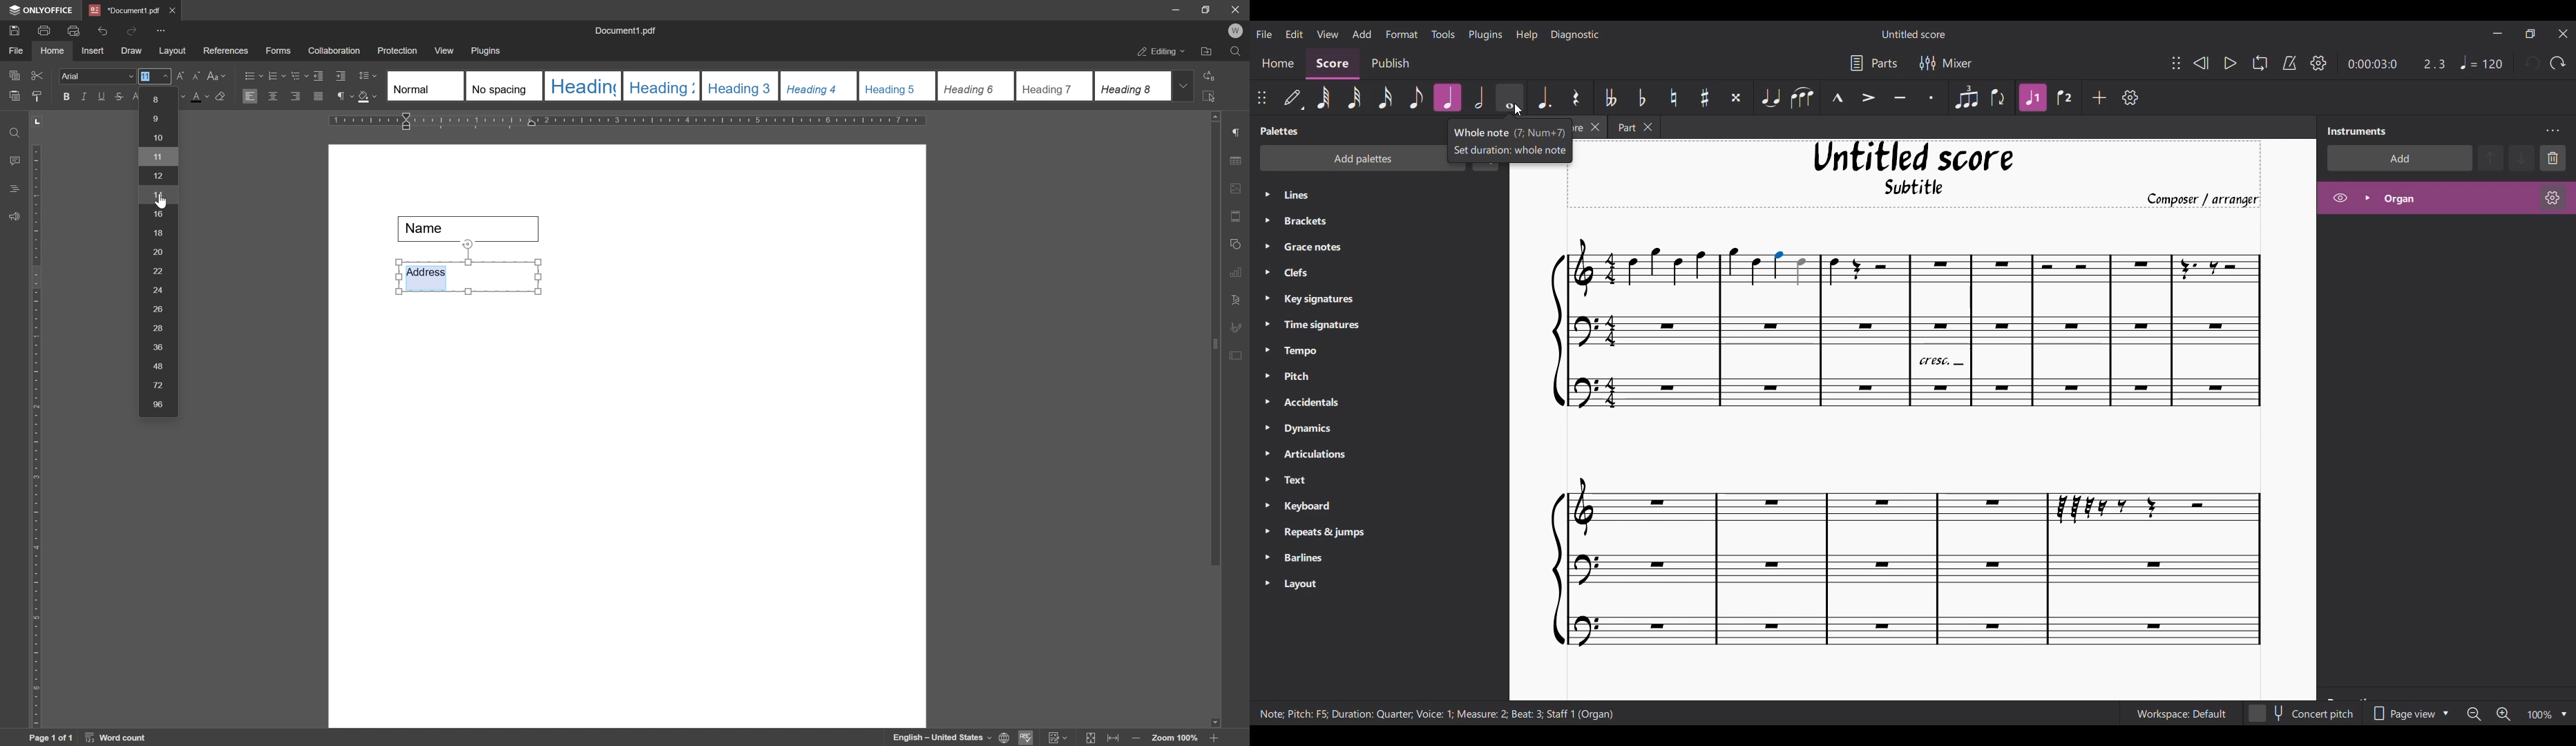 This screenshot has height=756, width=2576. Describe the element at coordinates (2564, 715) in the screenshot. I see `Zoom options` at that location.